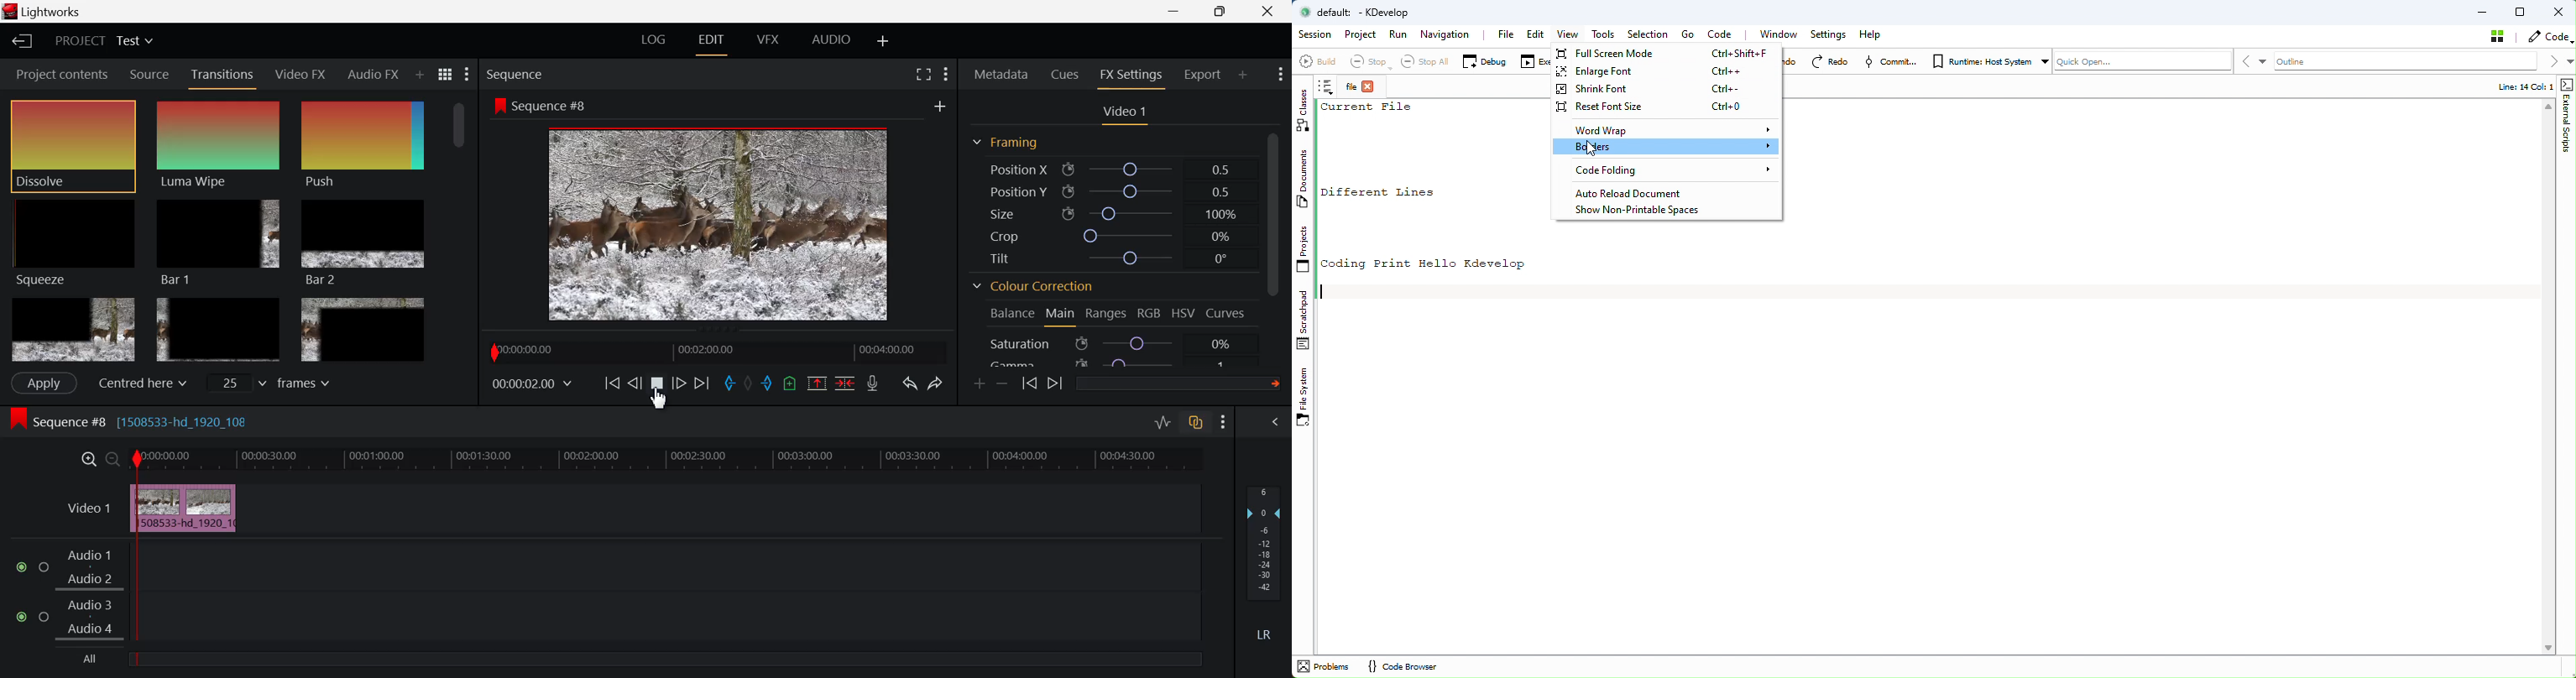 The height and width of the screenshot is (700, 2576). Describe the element at coordinates (363, 145) in the screenshot. I see `Push` at that location.